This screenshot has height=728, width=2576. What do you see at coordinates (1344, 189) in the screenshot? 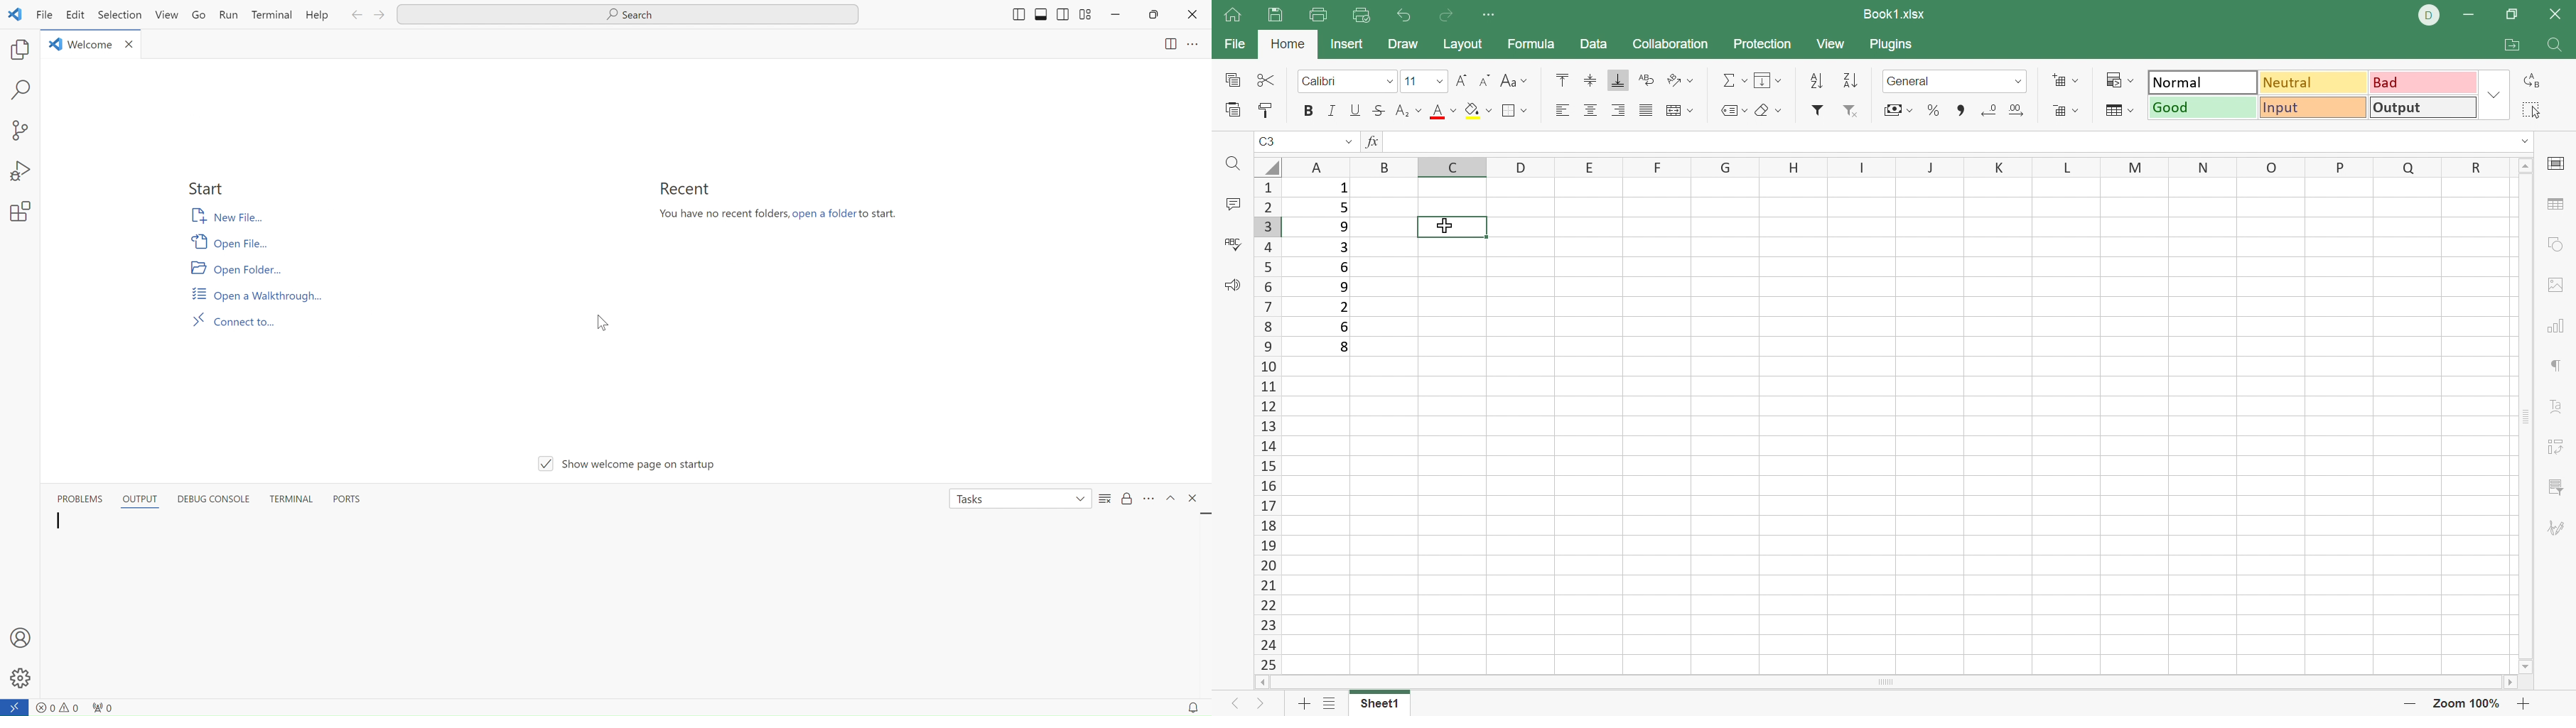
I see `1` at bounding box center [1344, 189].